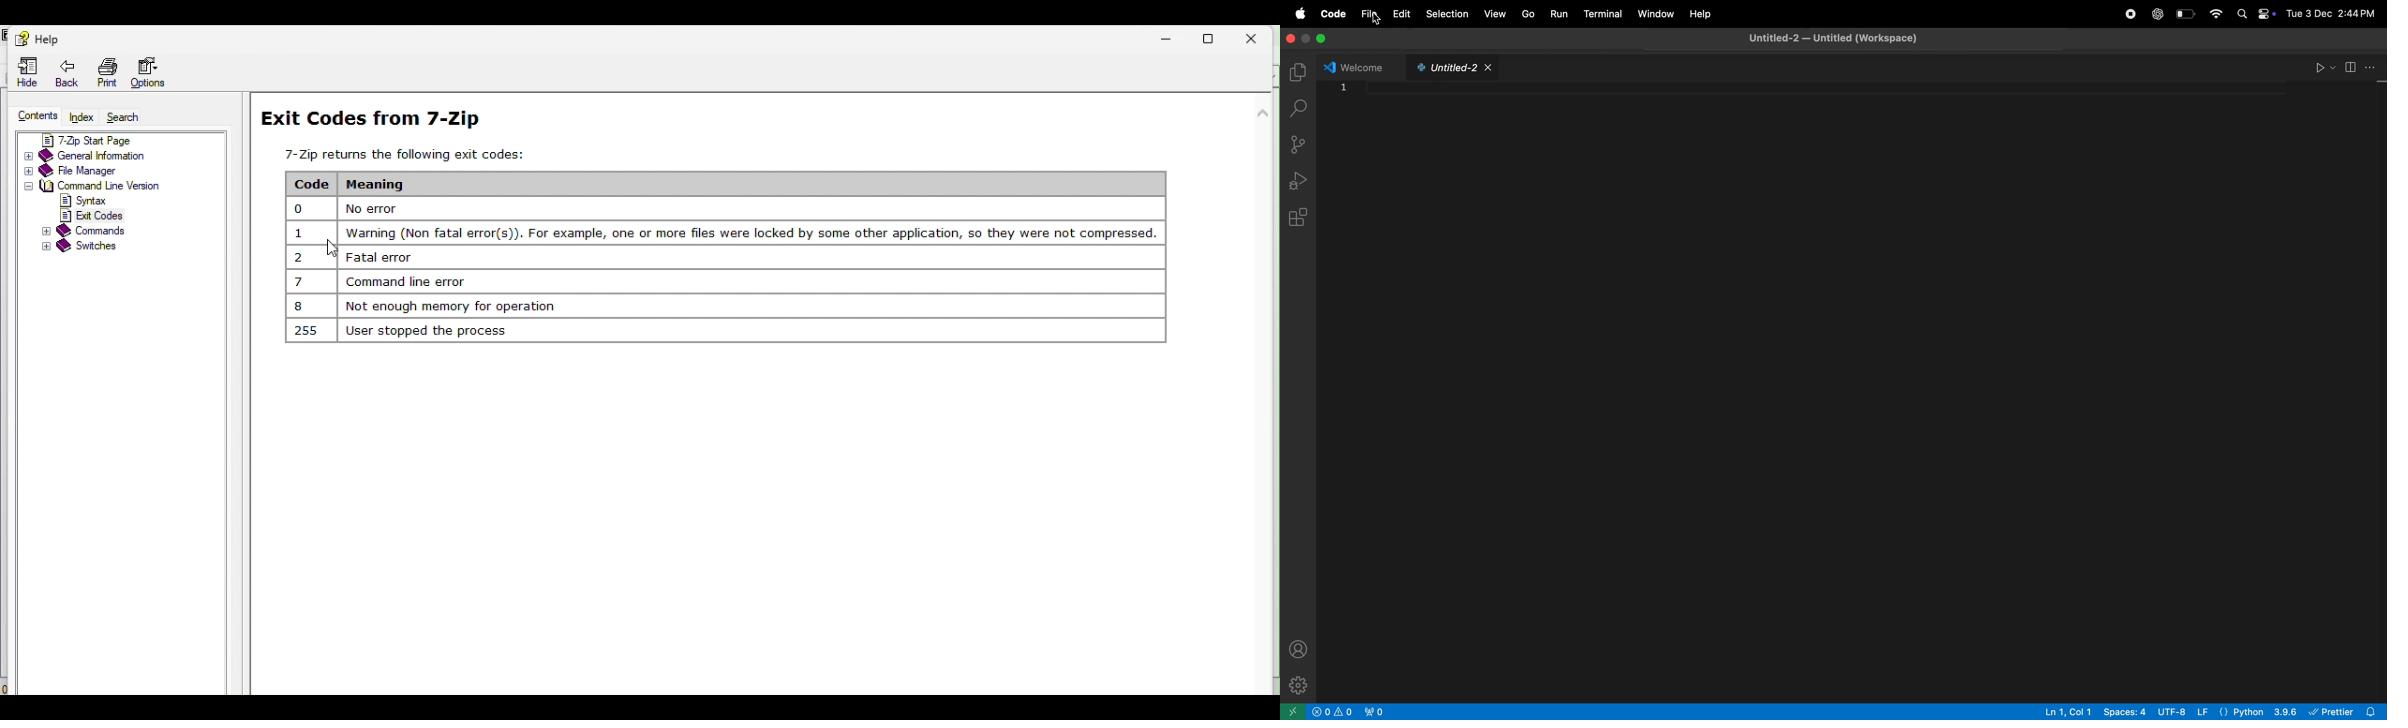 The height and width of the screenshot is (728, 2408). Describe the element at coordinates (103, 138) in the screenshot. I see `7 zip start page` at that location.